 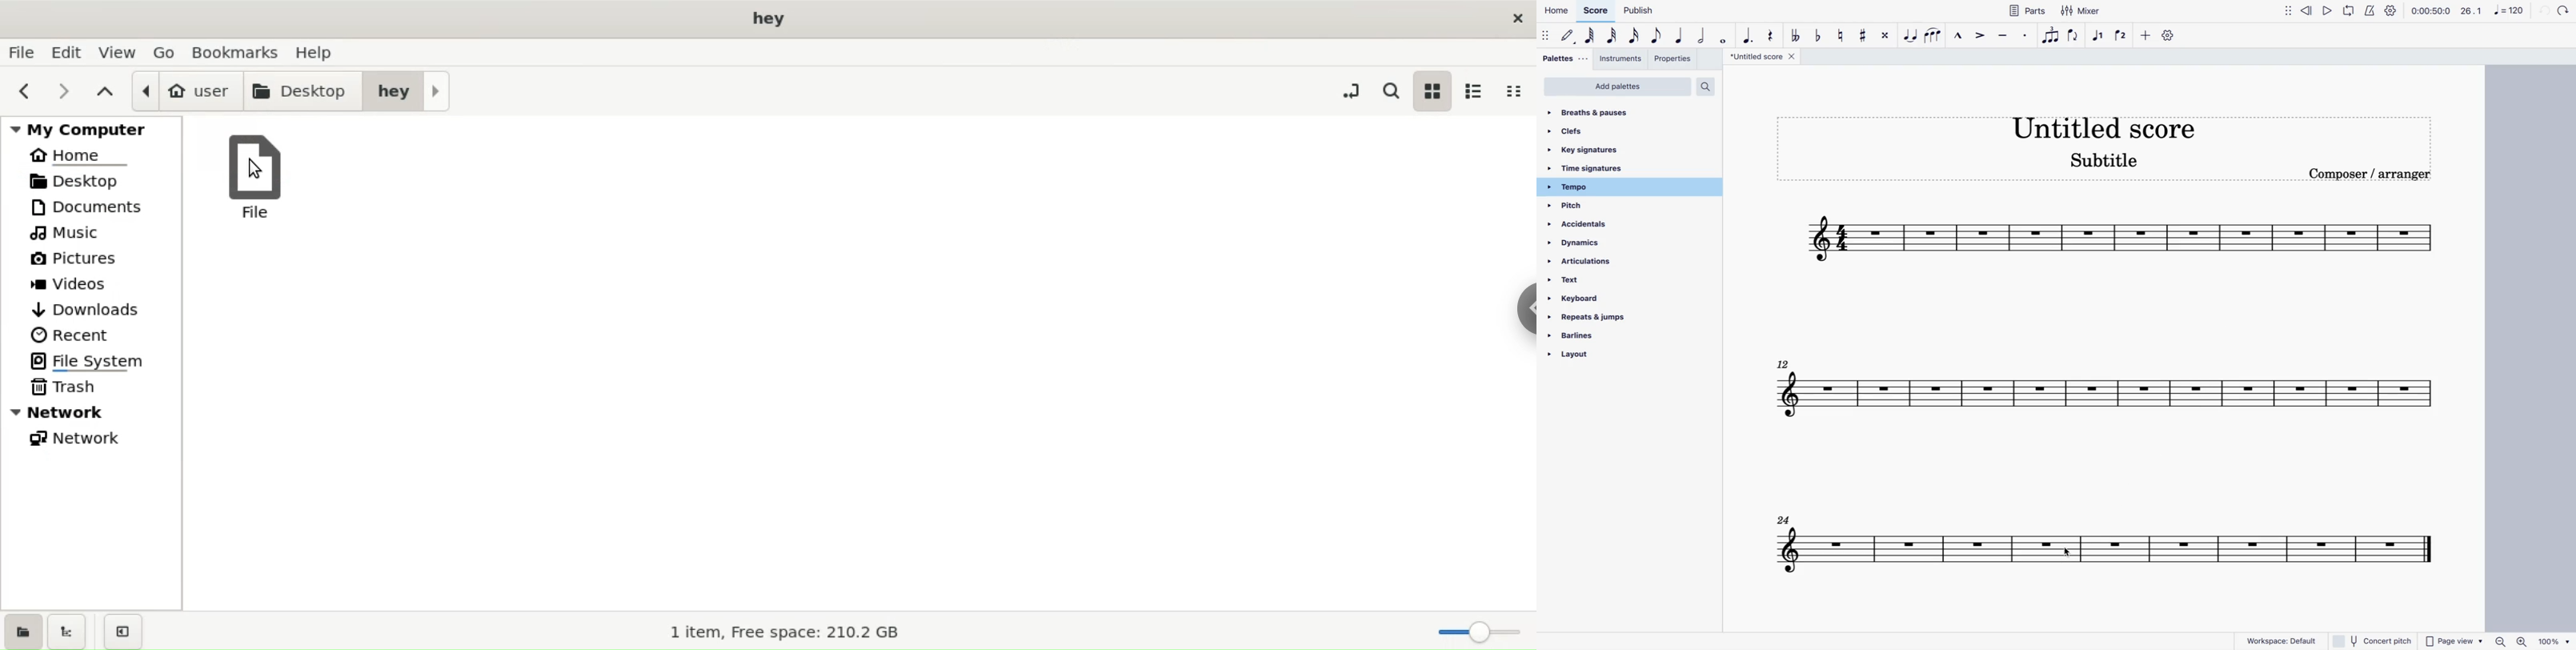 I want to click on clefs, so click(x=1585, y=135).